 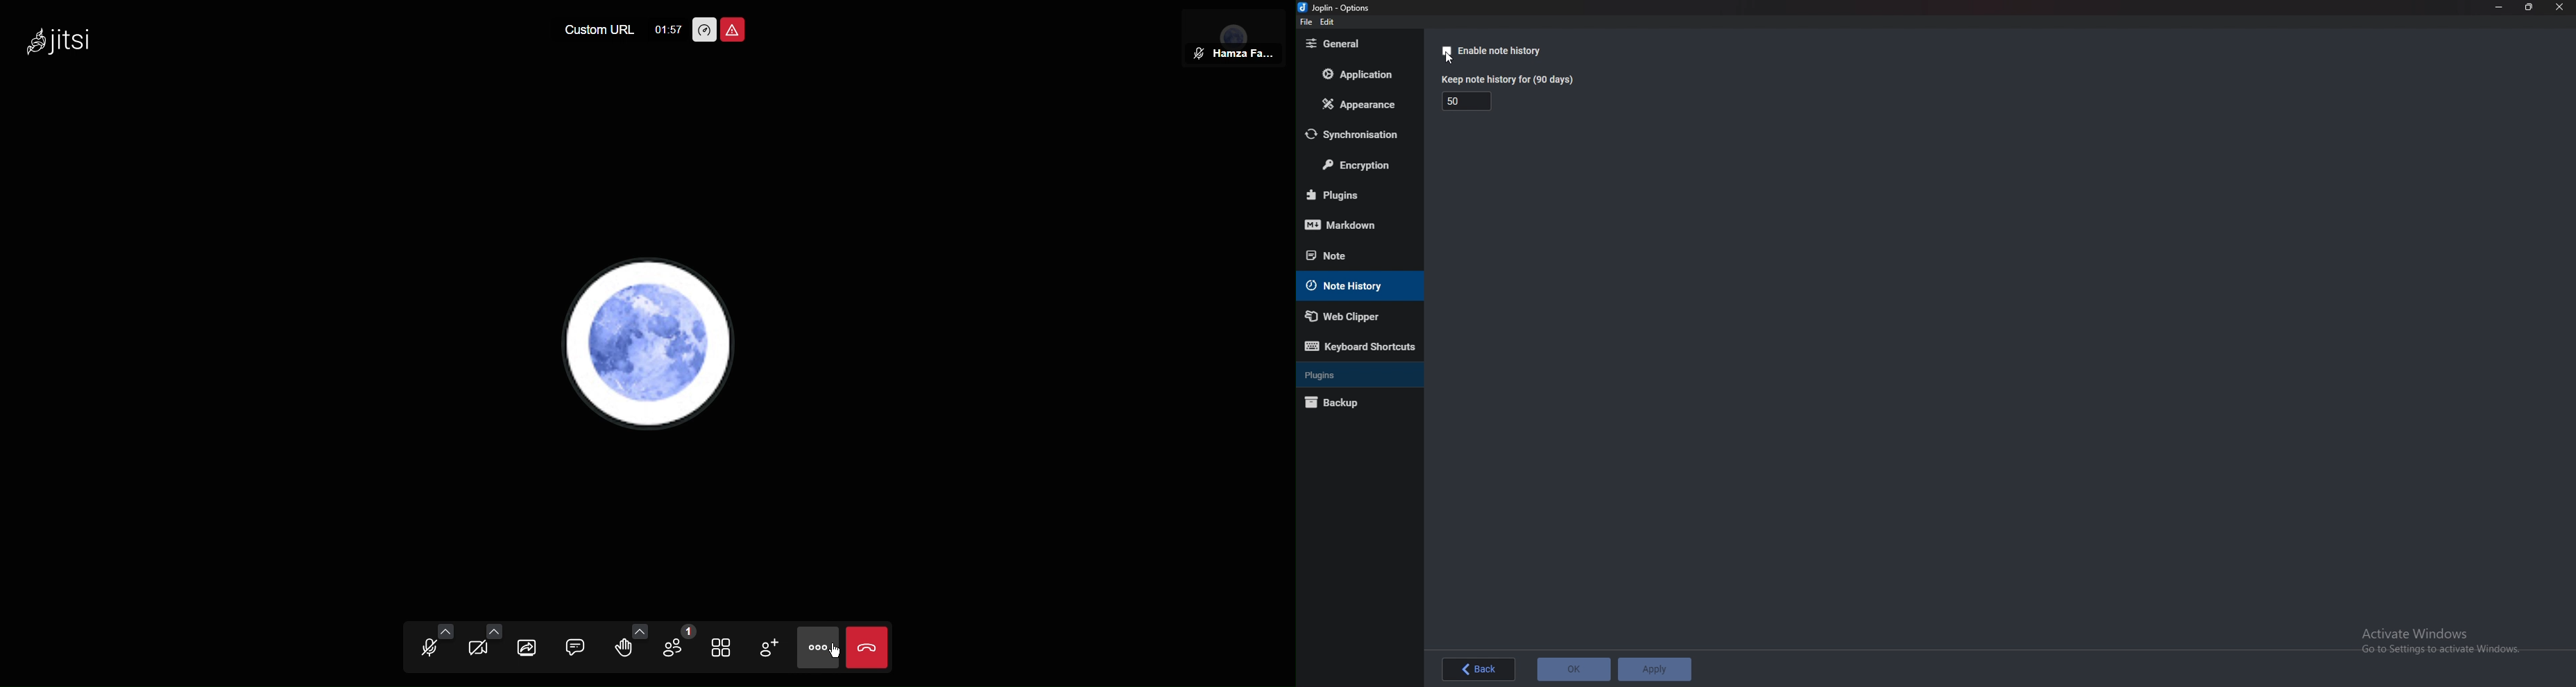 What do you see at coordinates (1511, 80) in the screenshot?
I see `Keep note history for` at bounding box center [1511, 80].